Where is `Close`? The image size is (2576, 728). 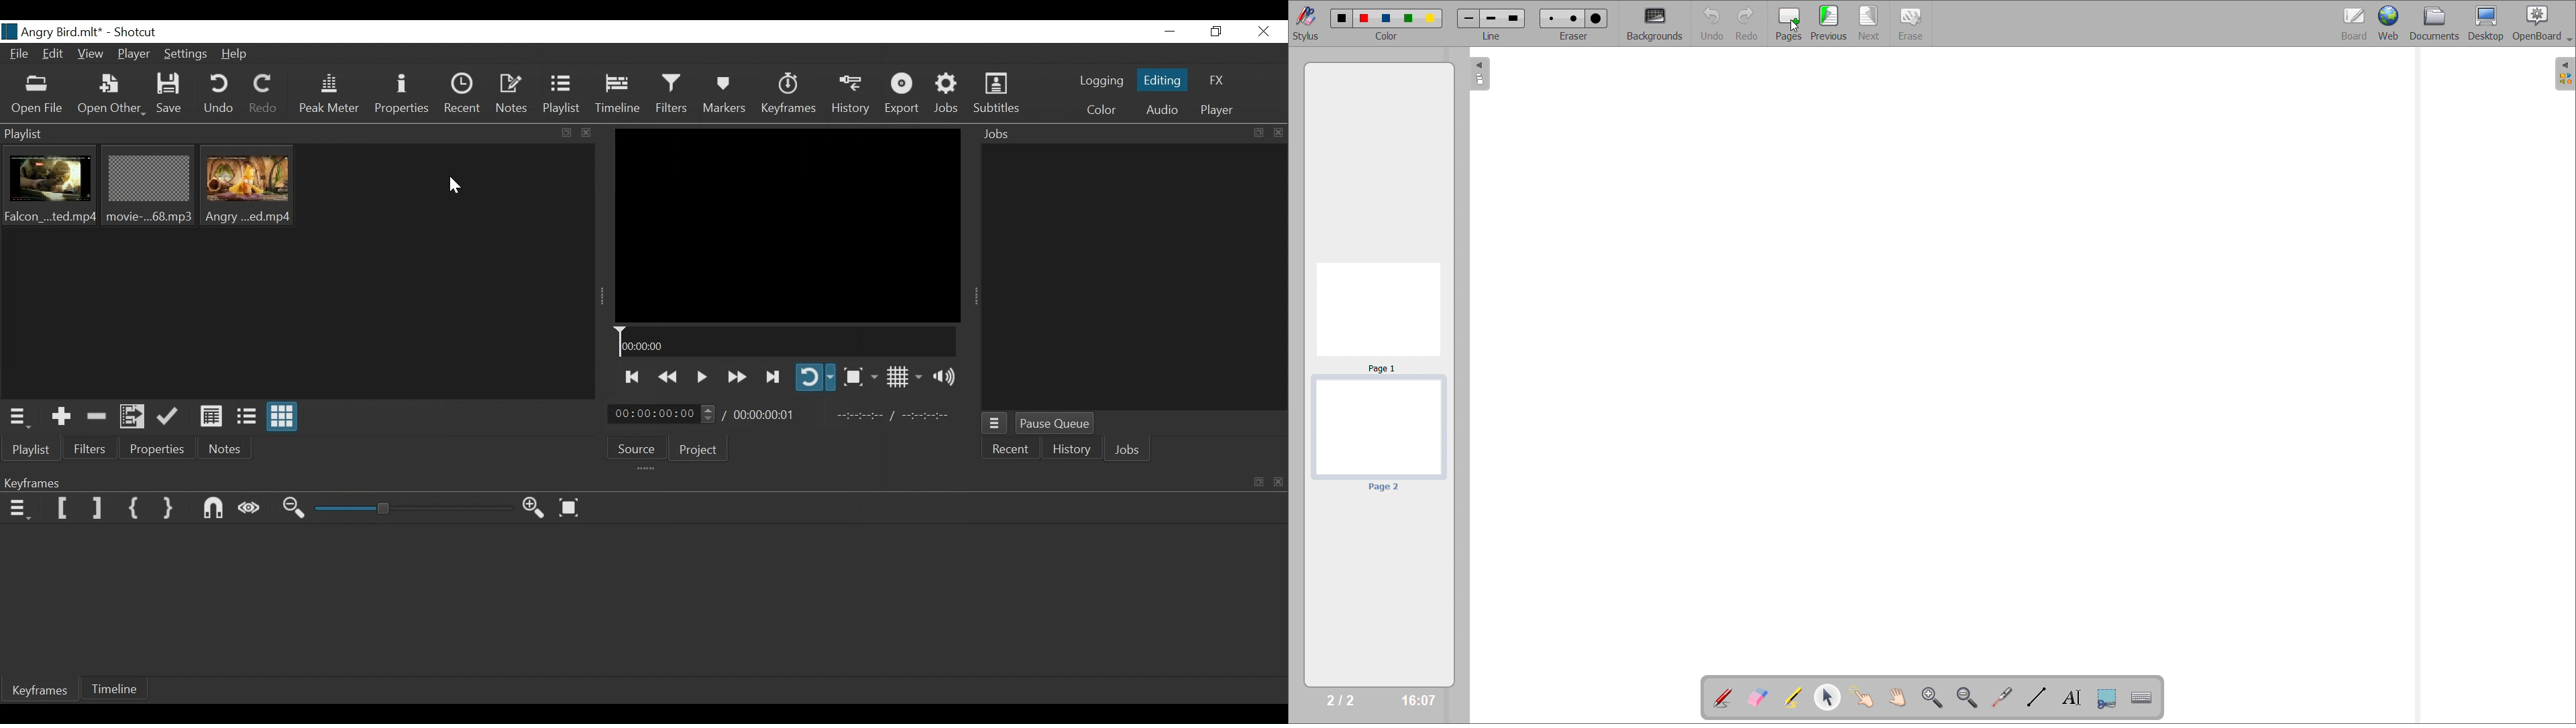 Close is located at coordinates (1265, 32).